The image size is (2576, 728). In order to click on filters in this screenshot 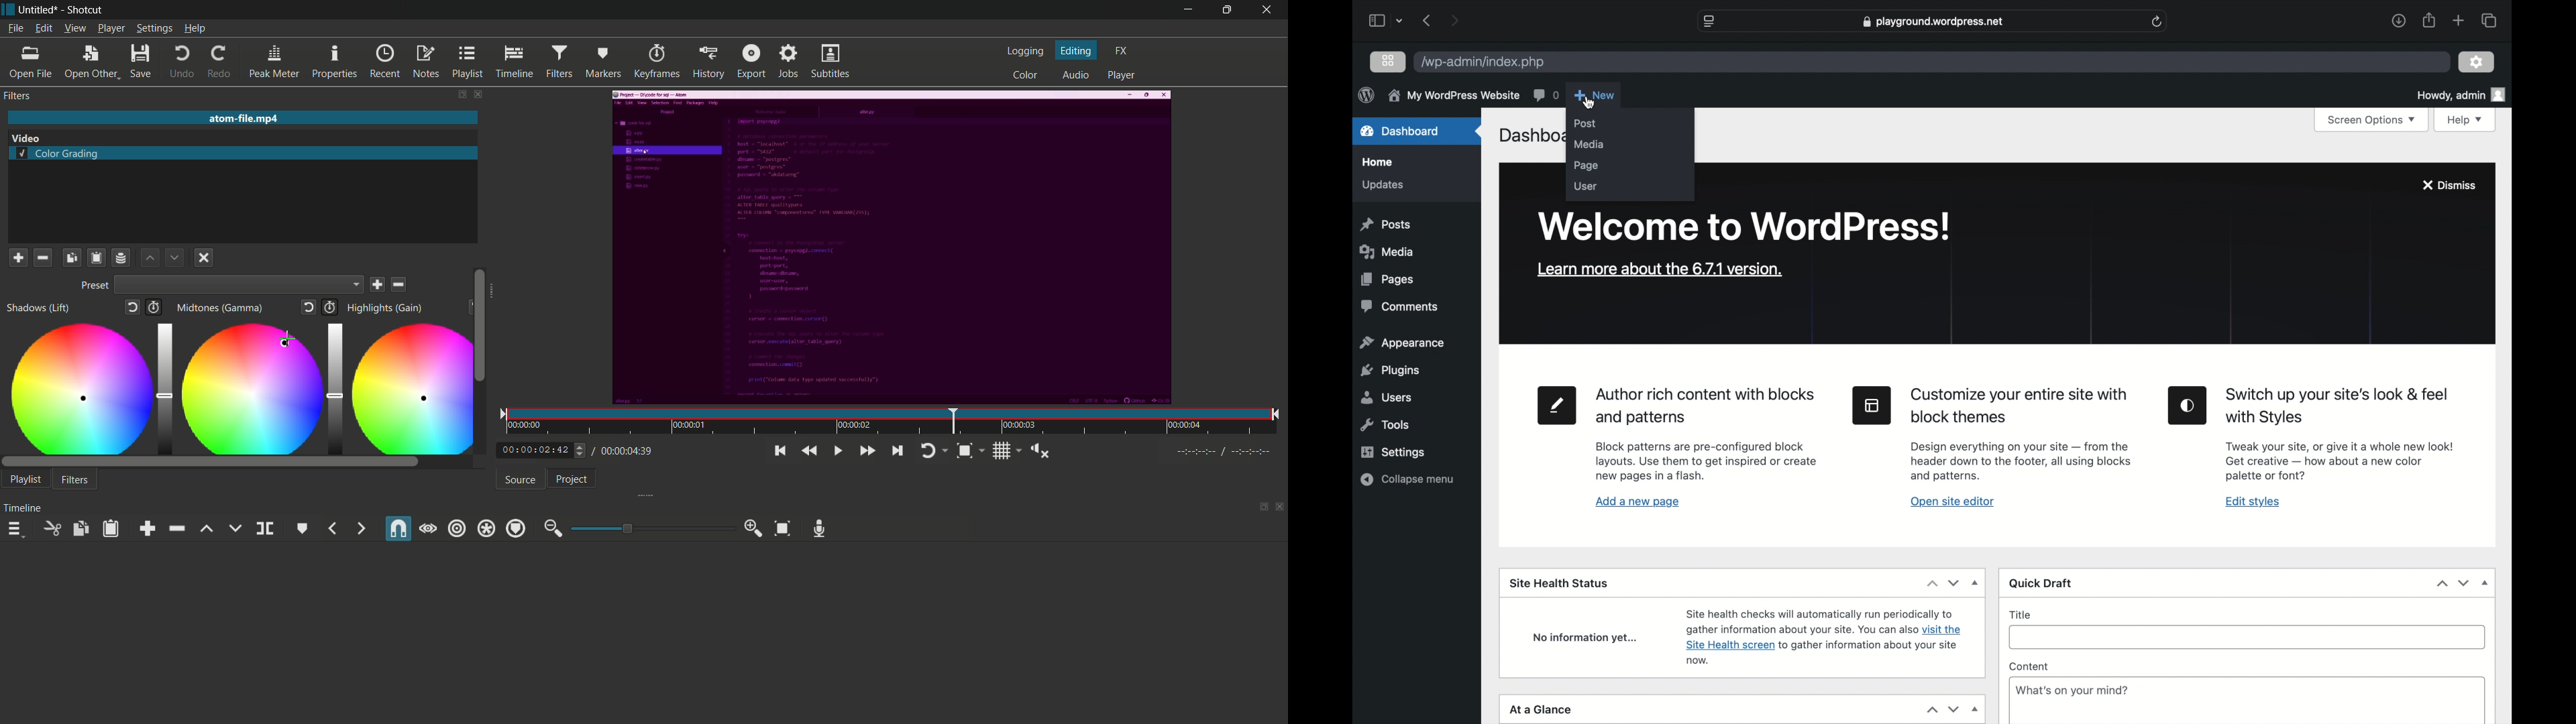, I will do `click(559, 60)`.